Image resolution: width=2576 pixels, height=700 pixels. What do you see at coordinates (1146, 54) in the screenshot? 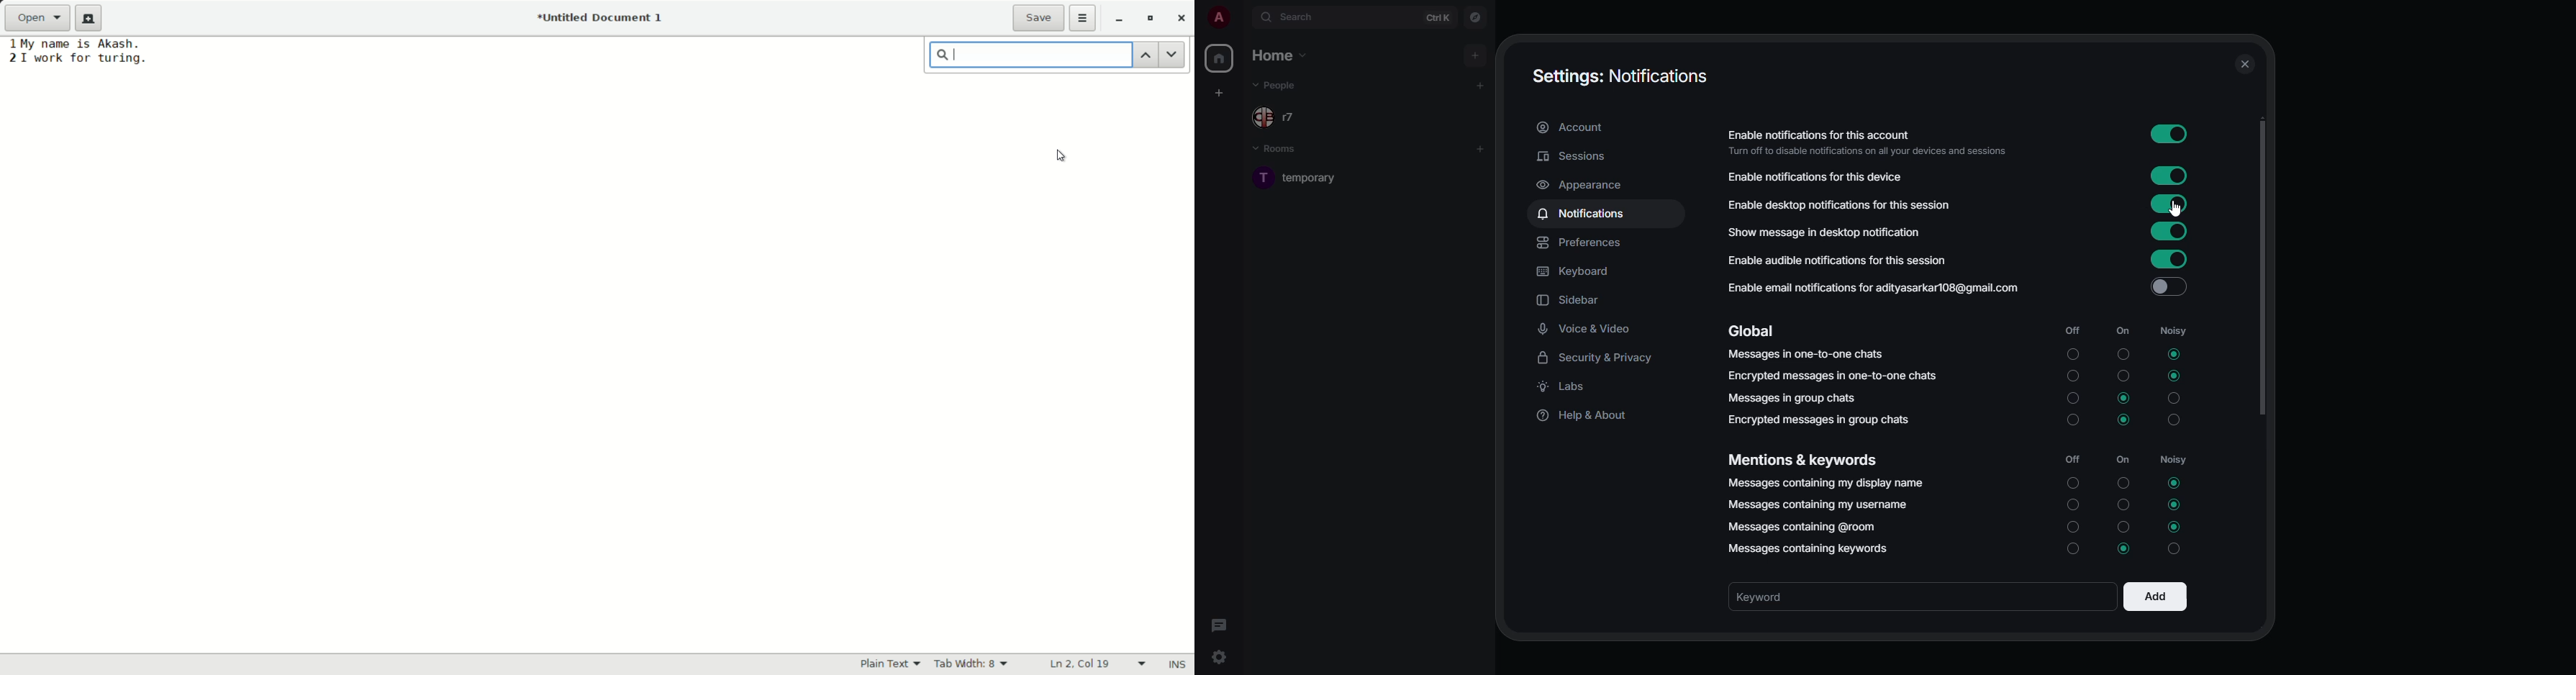
I see `previous` at bounding box center [1146, 54].